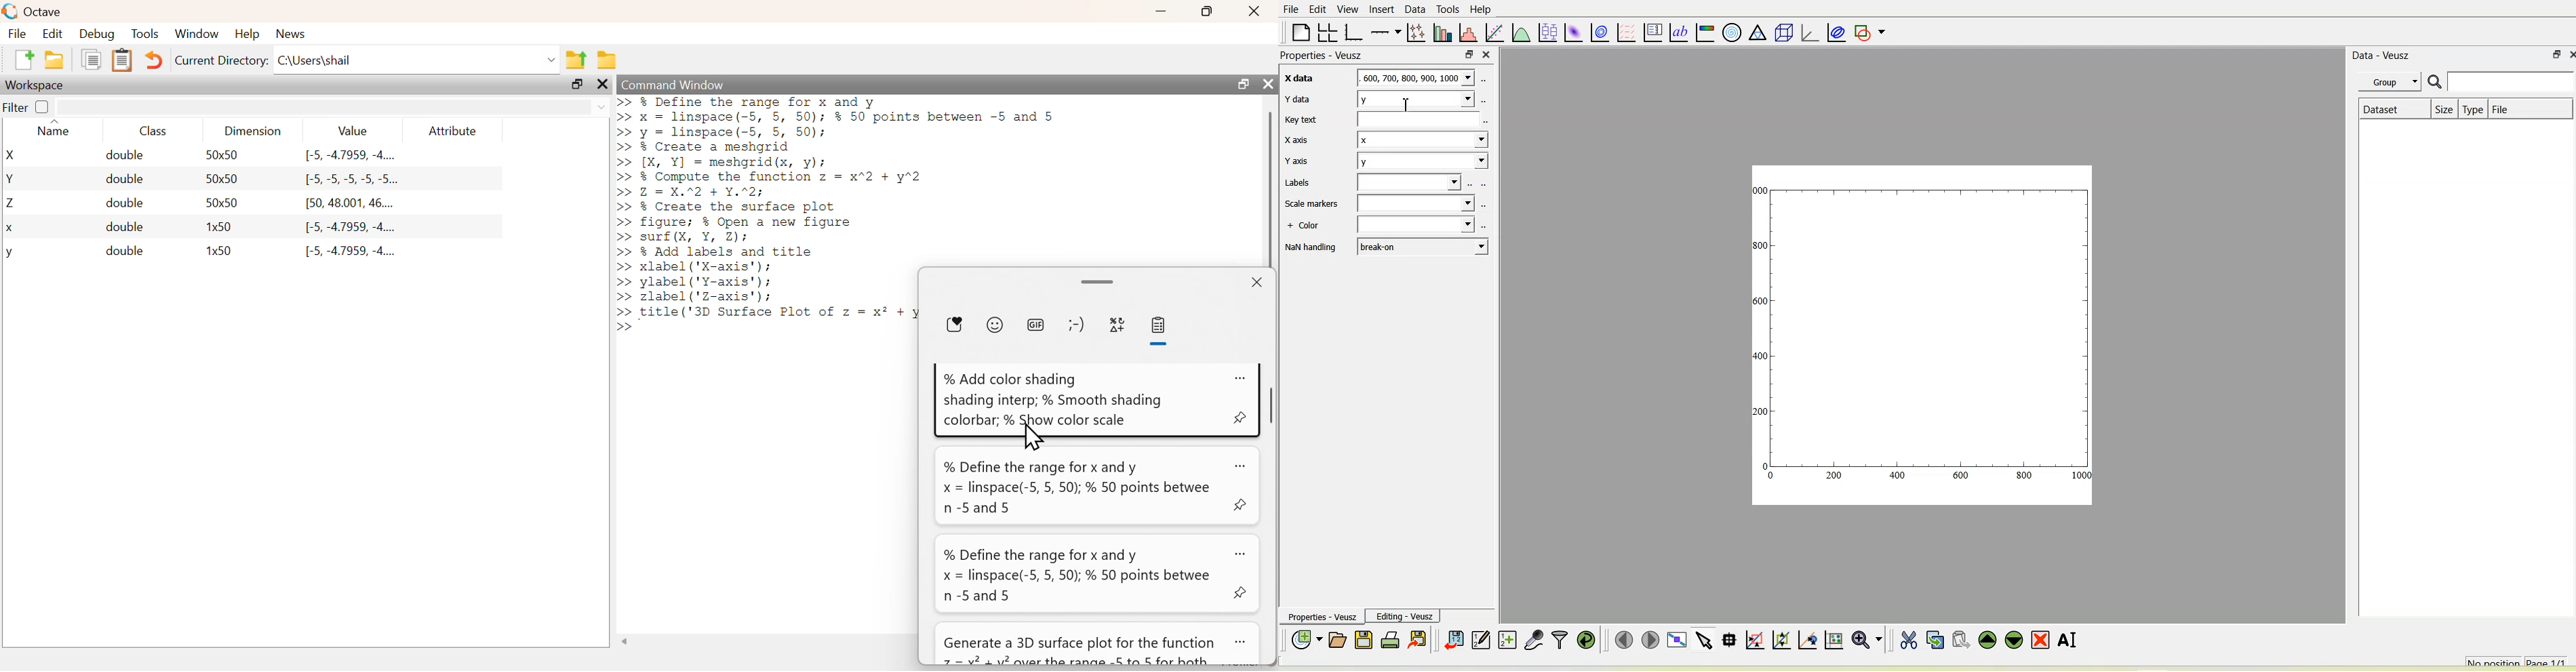  I want to click on scroll bar, so click(1270, 188).